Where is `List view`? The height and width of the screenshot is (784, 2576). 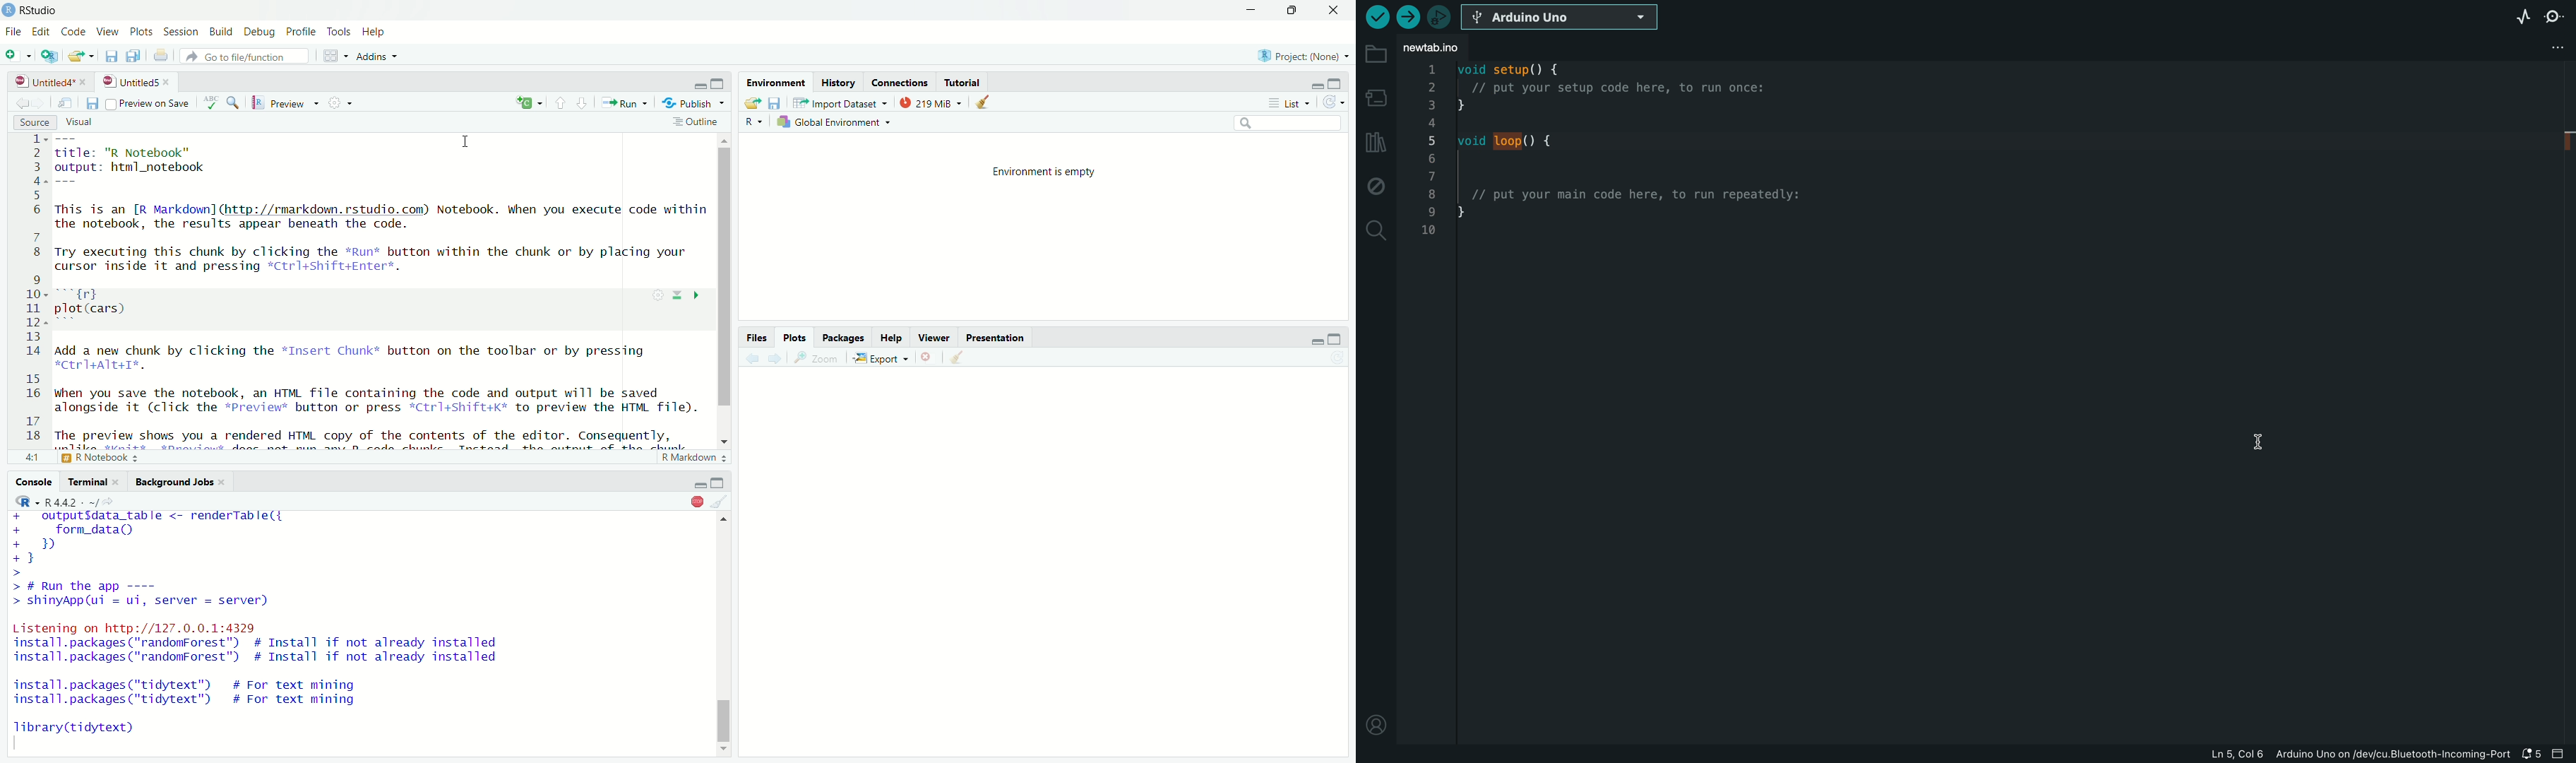
List view is located at coordinates (1289, 102).